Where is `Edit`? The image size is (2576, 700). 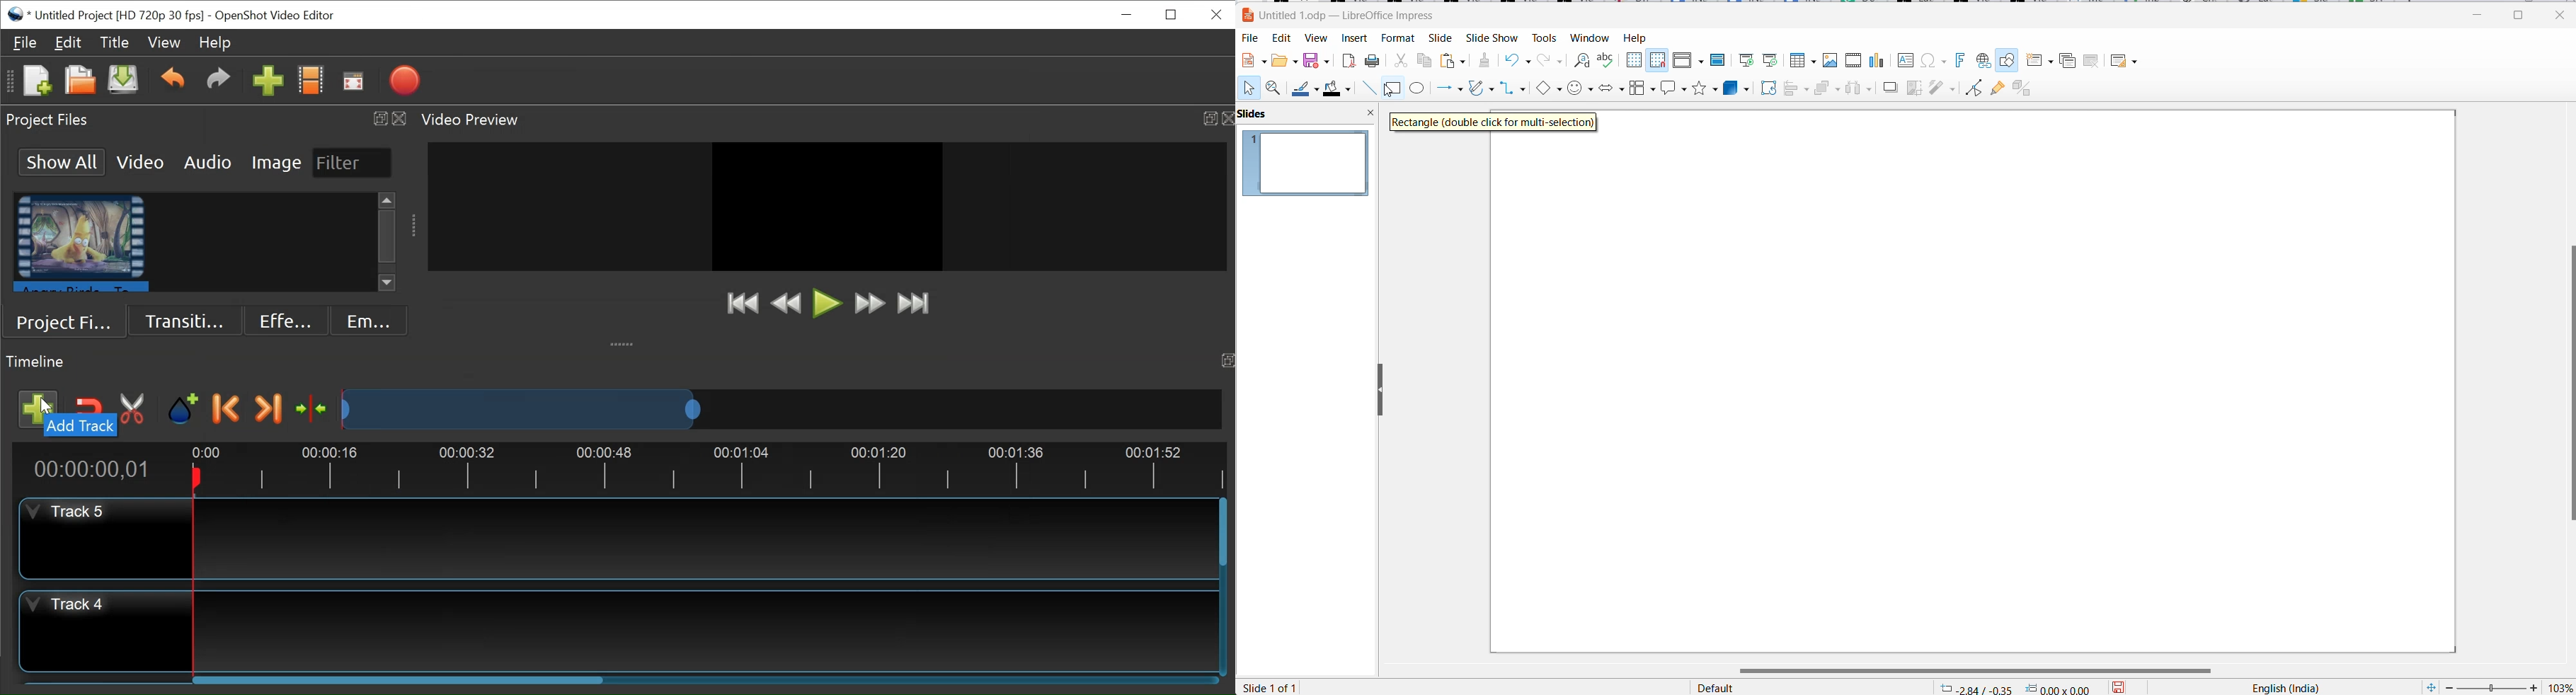
Edit is located at coordinates (1283, 38).